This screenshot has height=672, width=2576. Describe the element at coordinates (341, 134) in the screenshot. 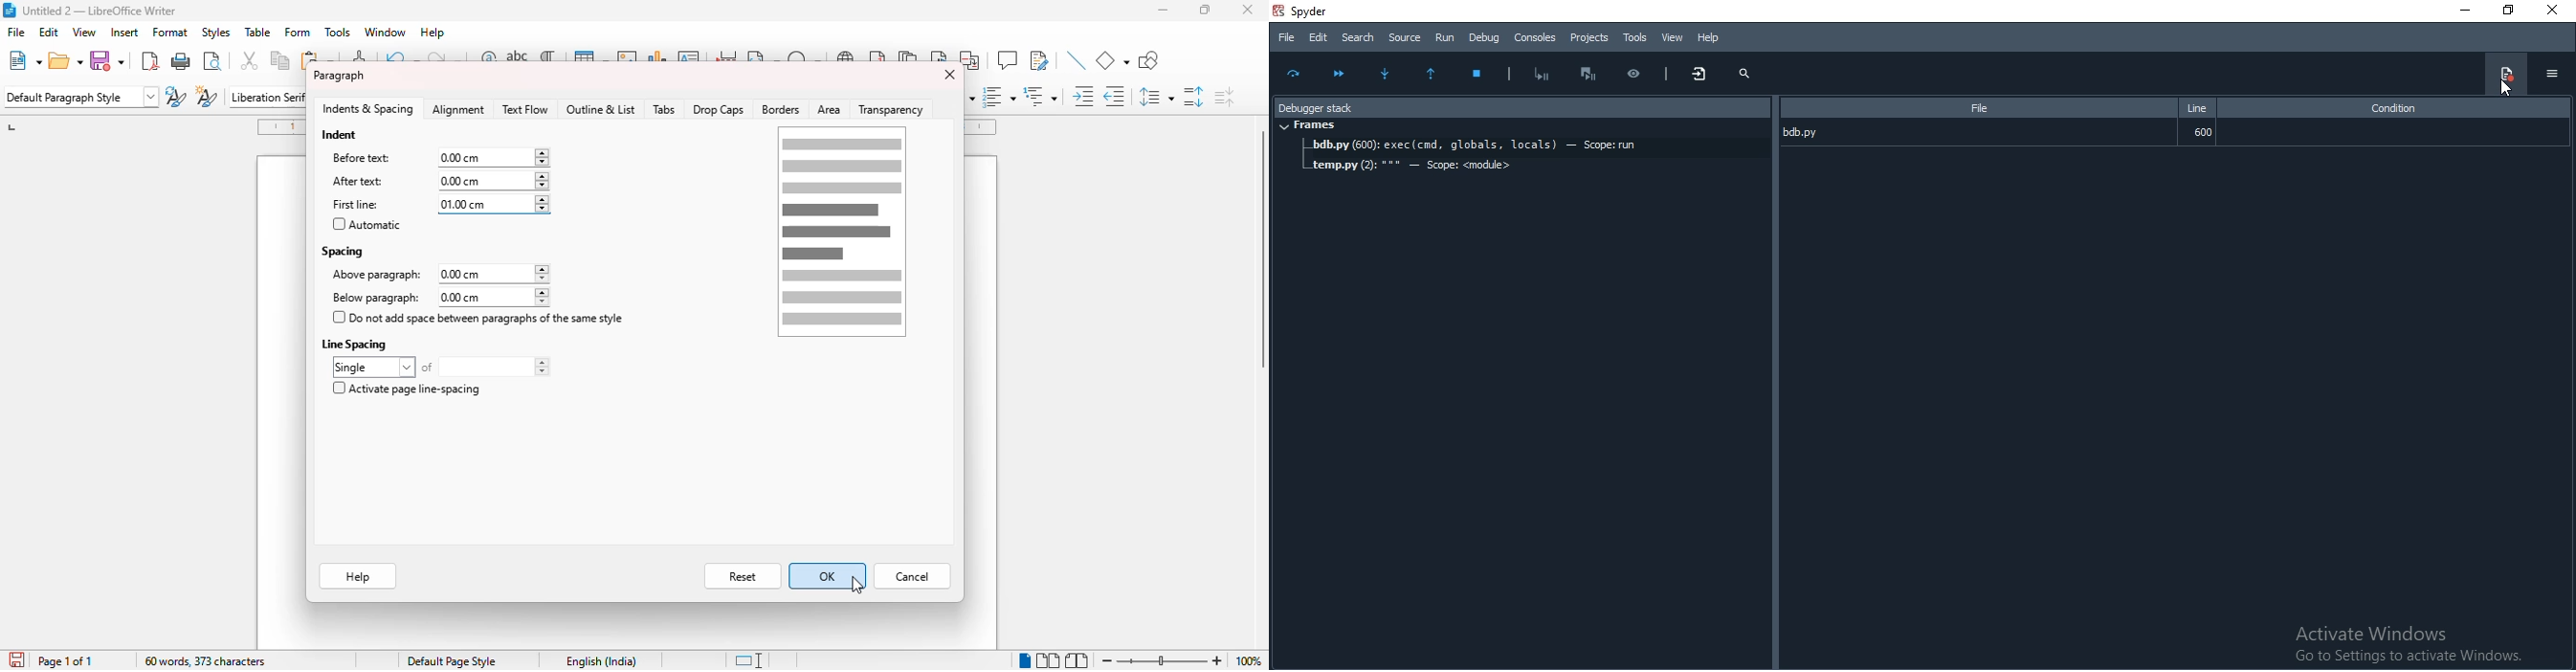

I see `indent` at that location.